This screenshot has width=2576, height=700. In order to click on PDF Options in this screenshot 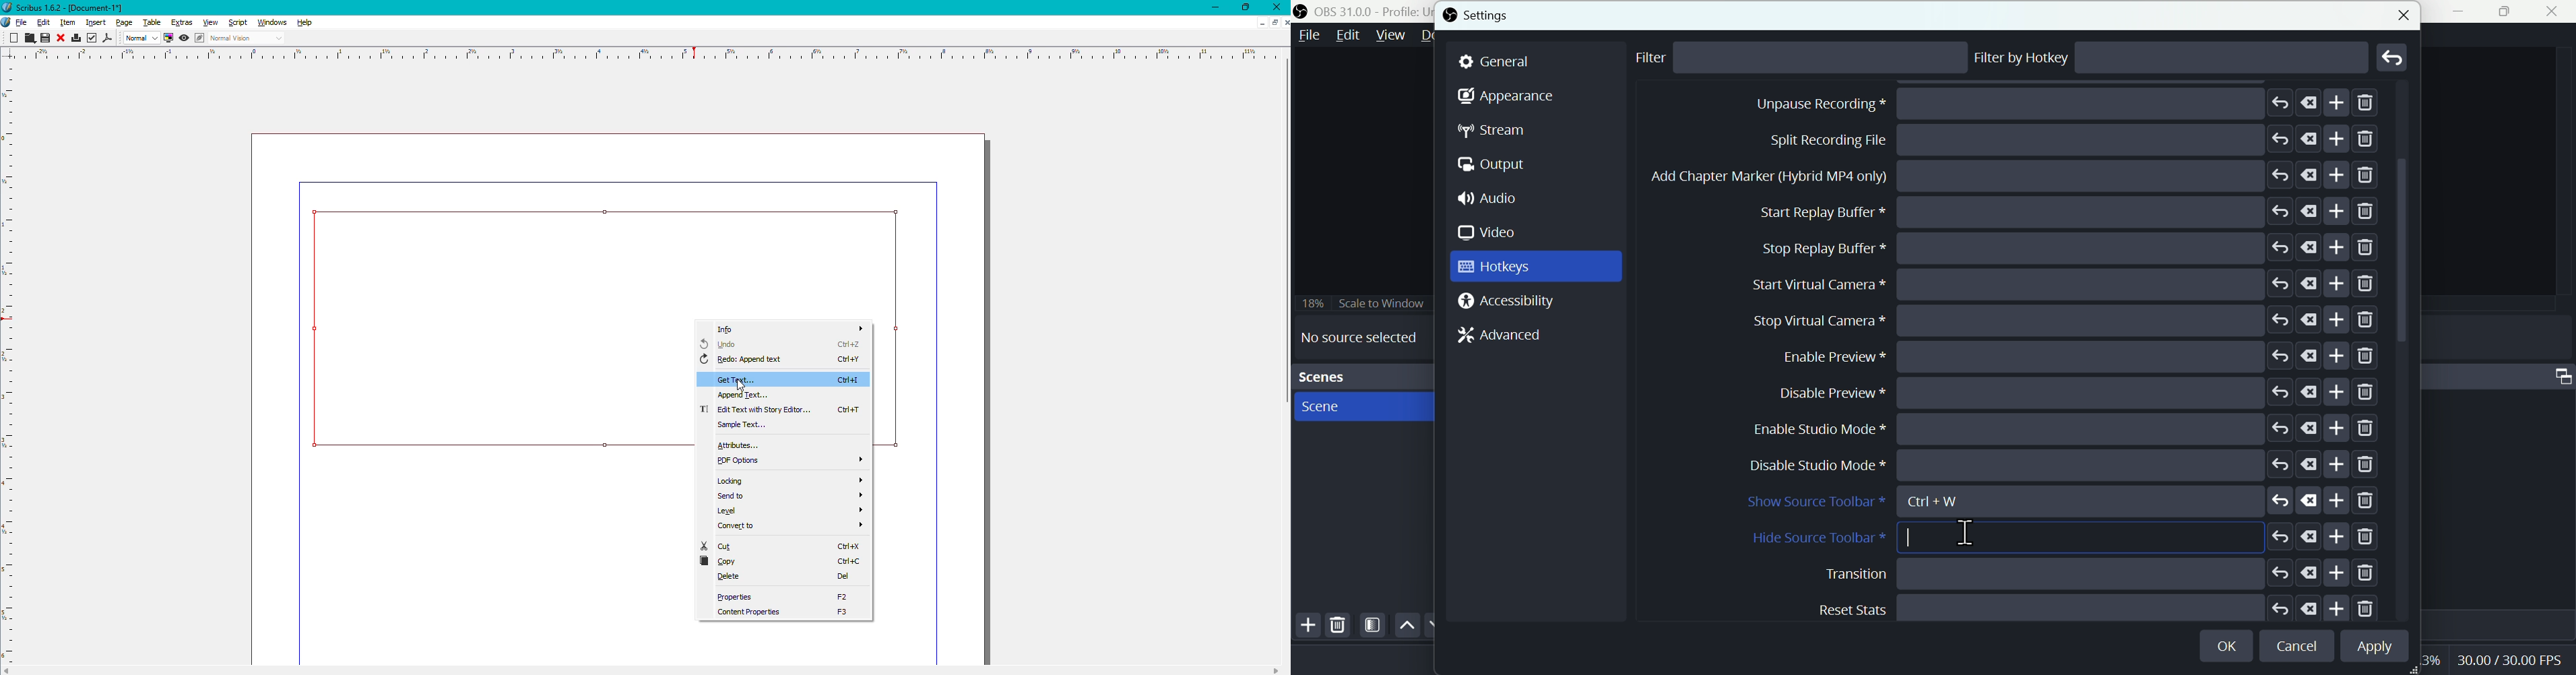, I will do `click(790, 461)`.